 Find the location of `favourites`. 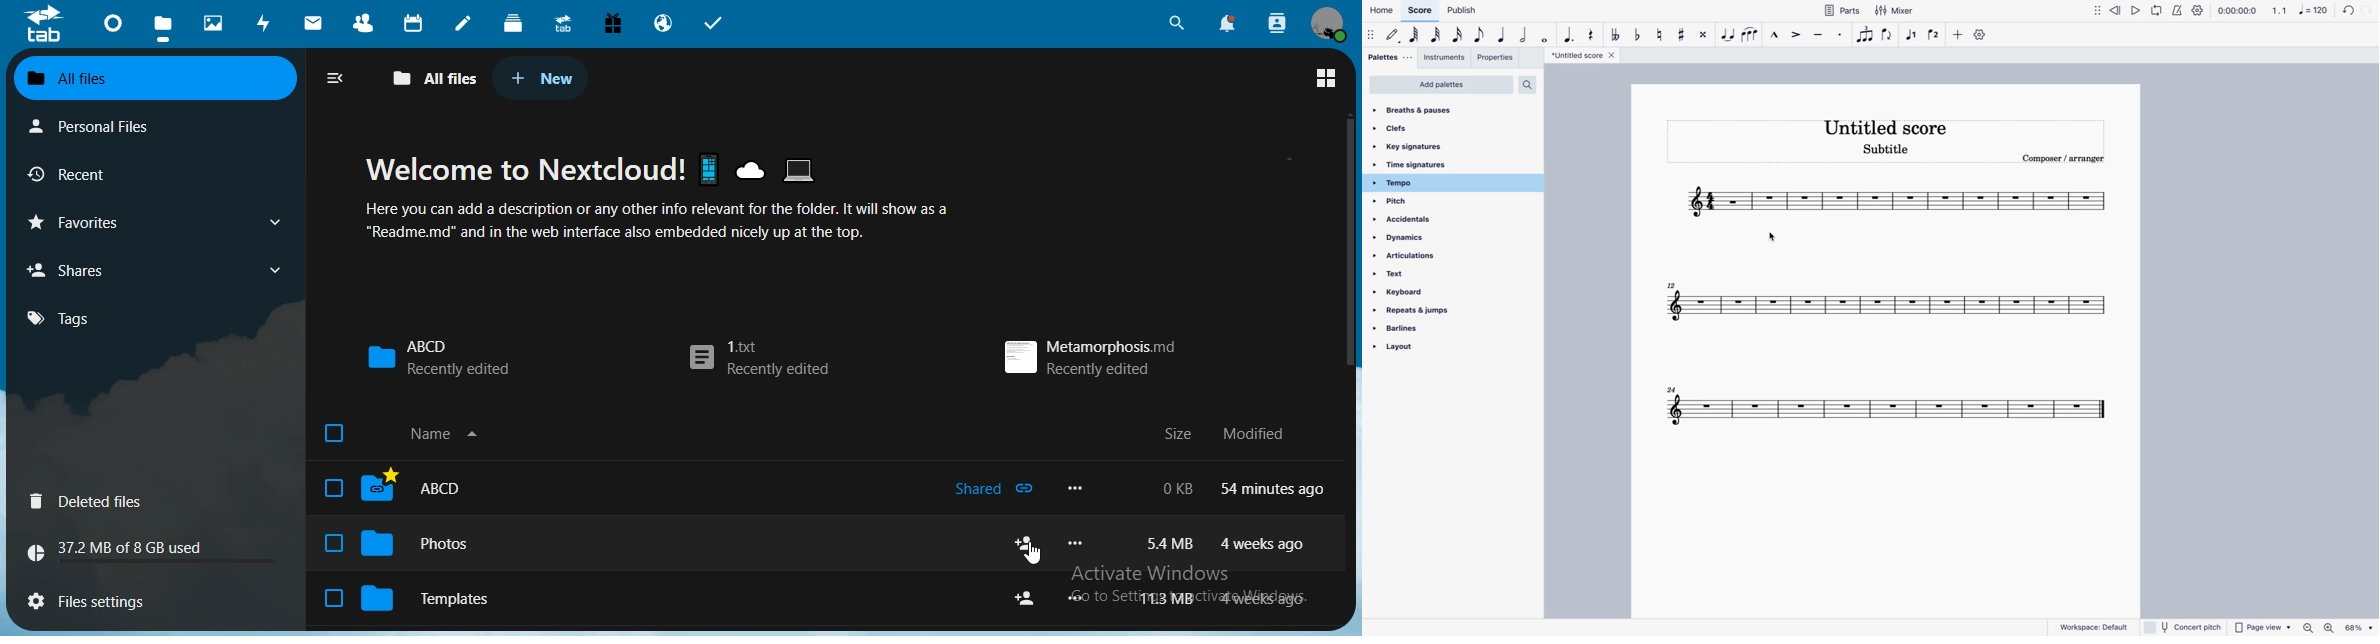

favourites is located at coordinates (152, 222).